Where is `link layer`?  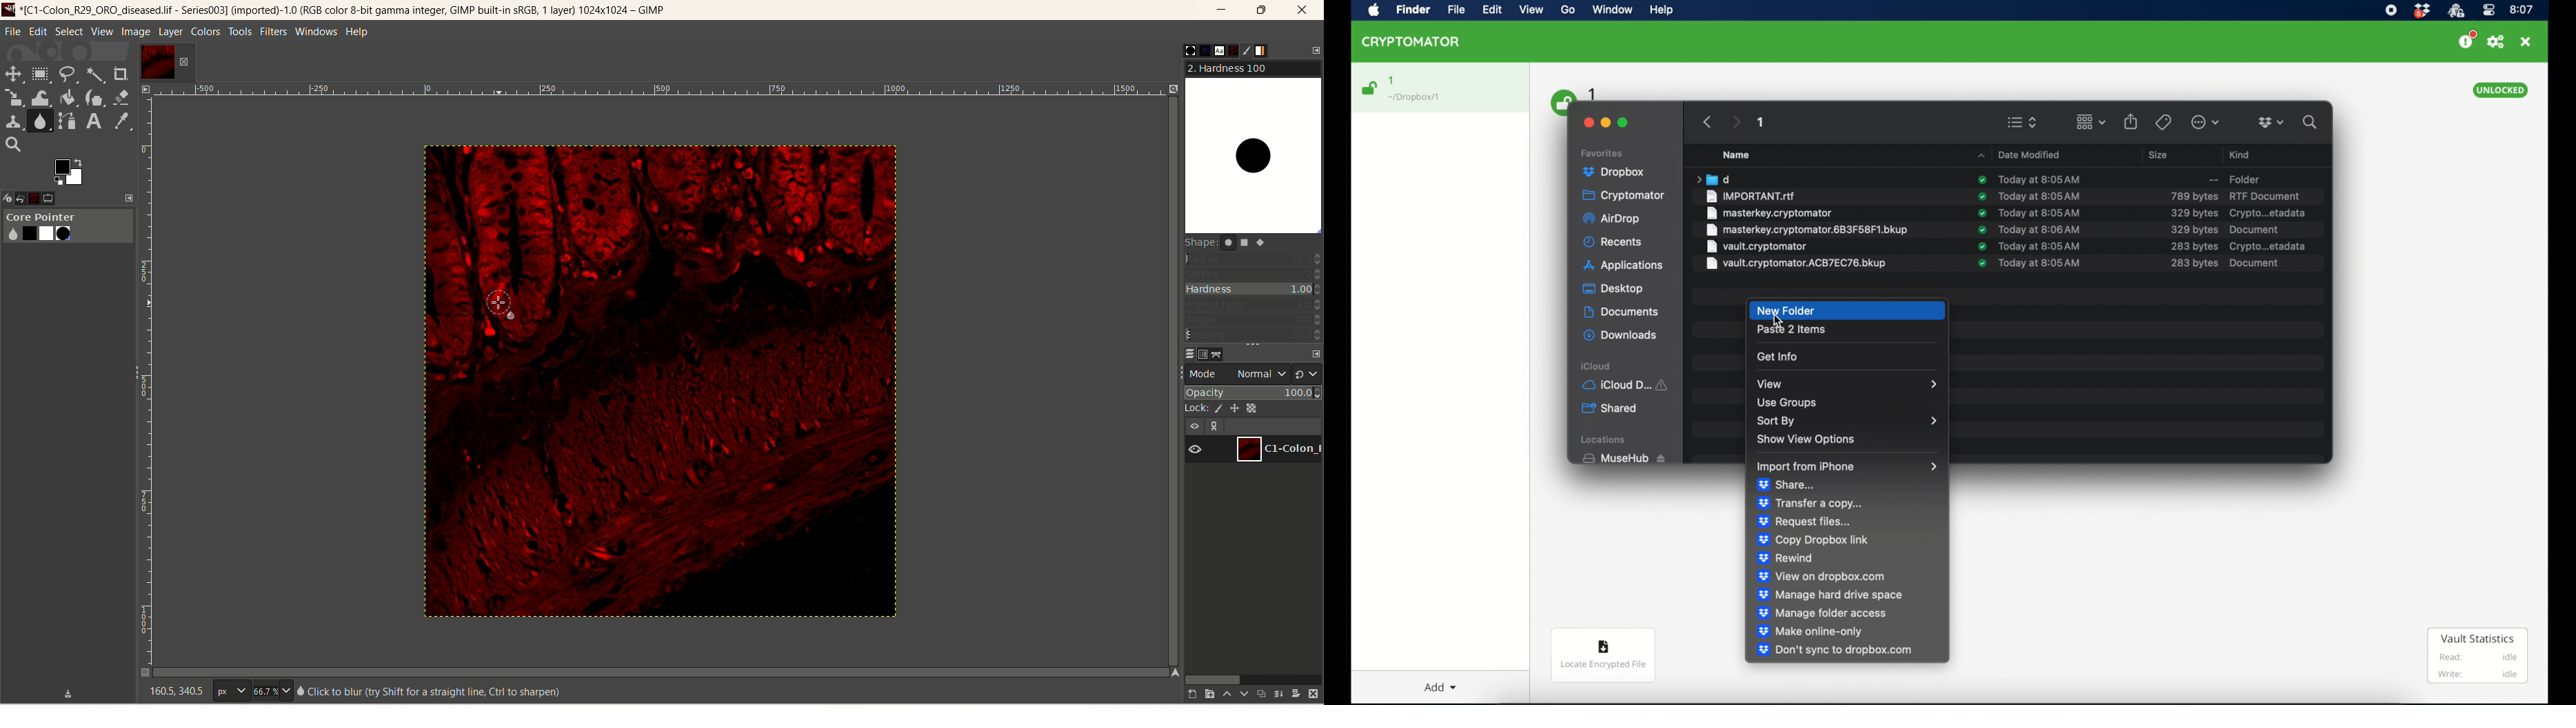 link layer is located at coordinates (1216, 426).